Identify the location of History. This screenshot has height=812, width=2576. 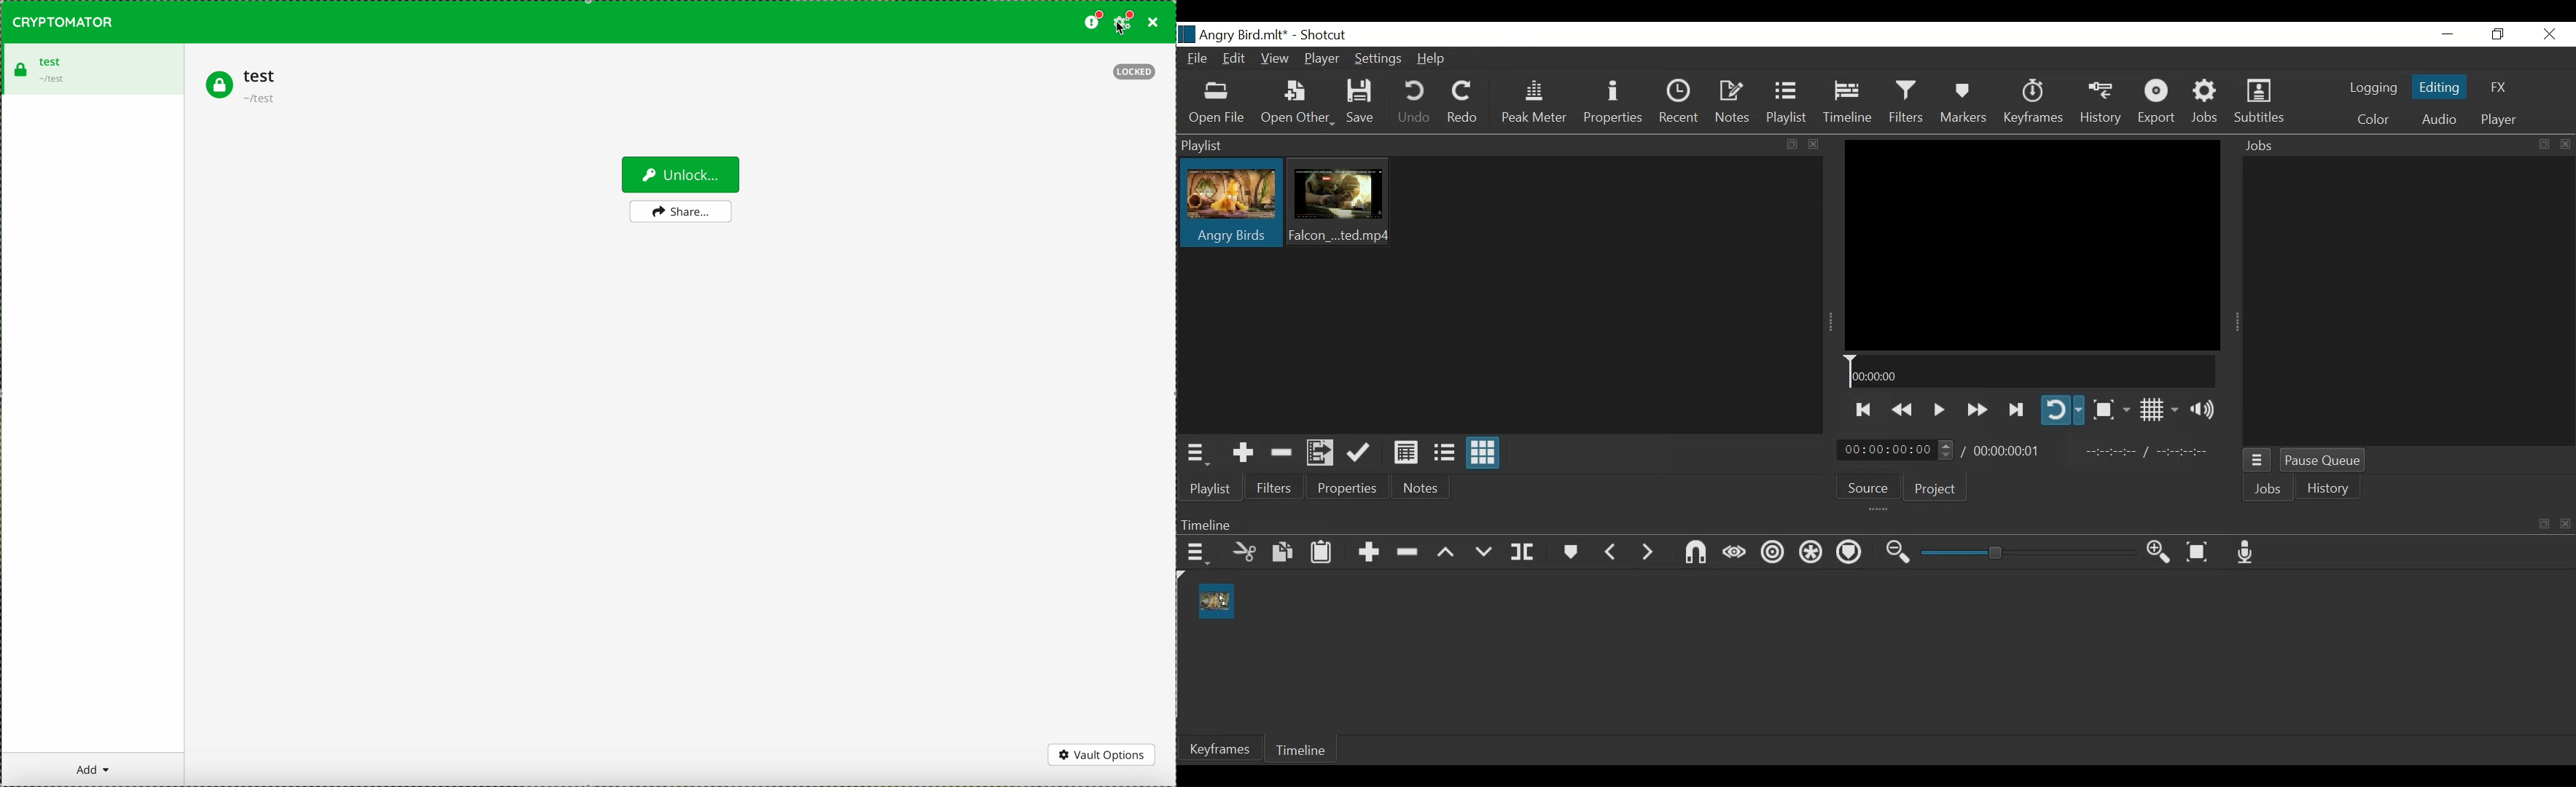
(2332, 490).